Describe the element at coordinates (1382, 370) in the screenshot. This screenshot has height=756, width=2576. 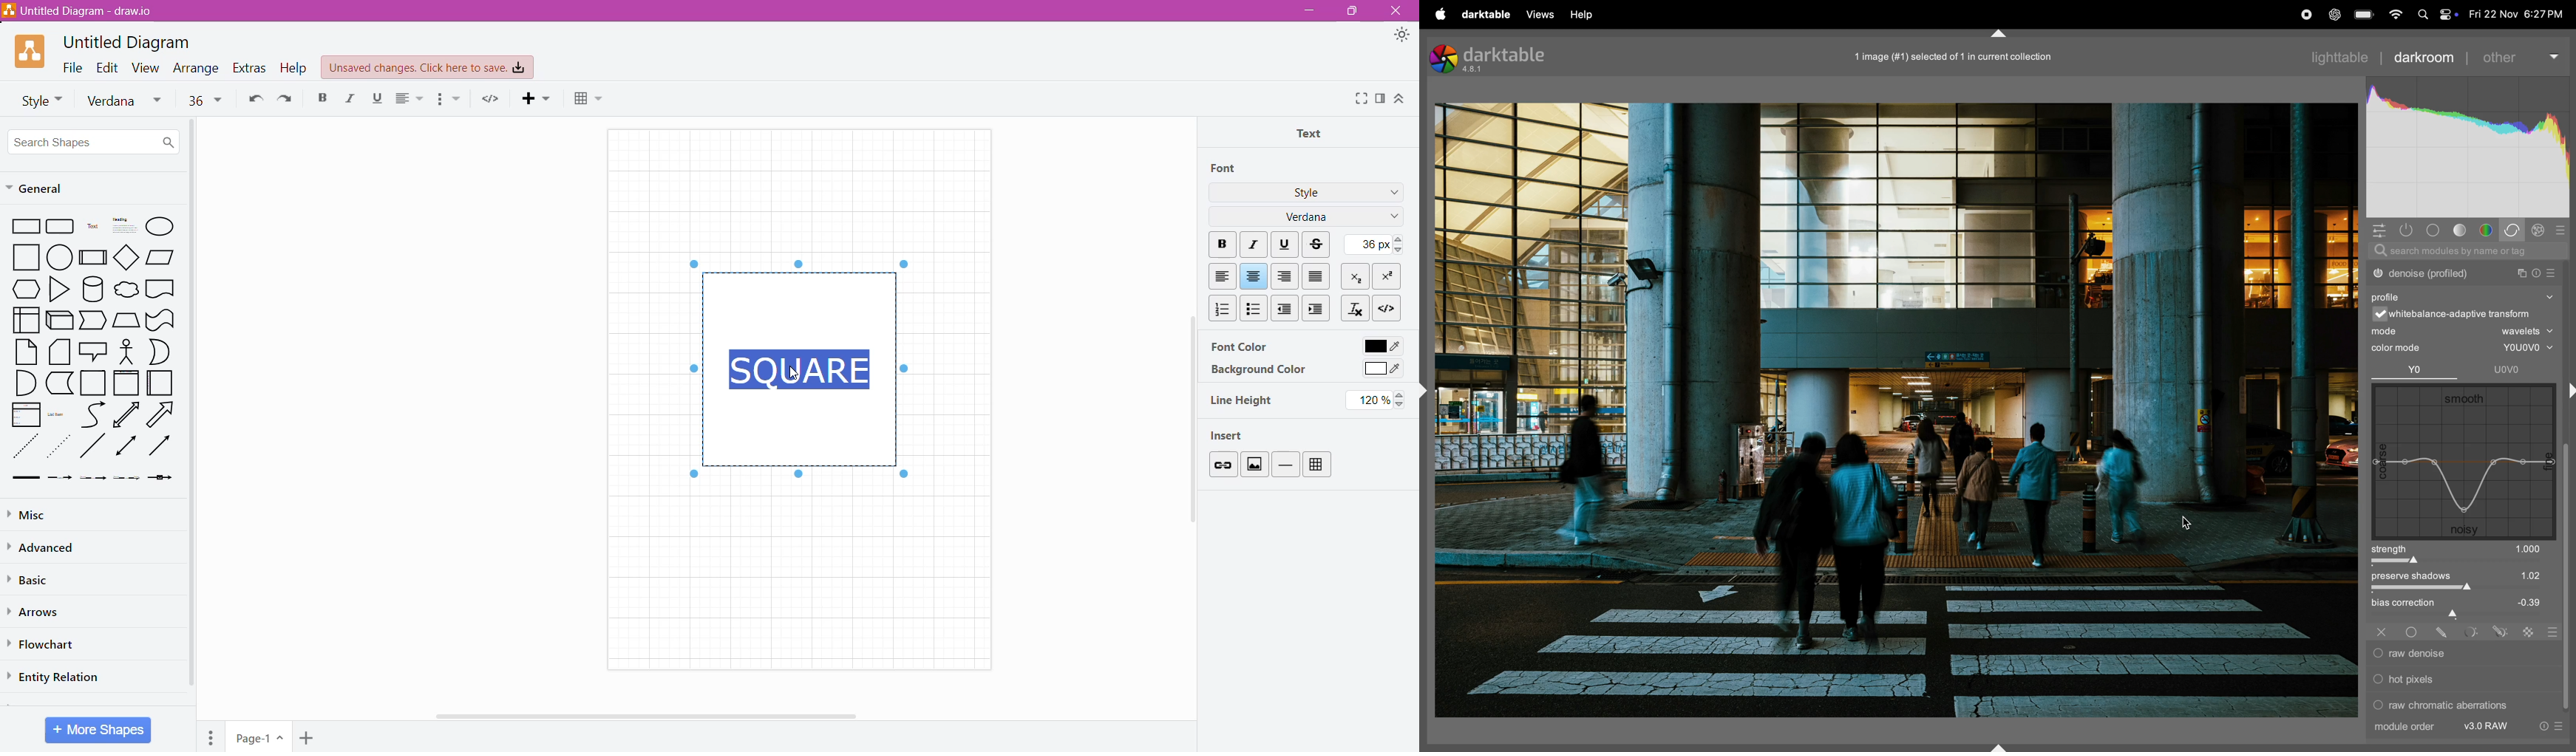
I see `Click to select Background color` at that location.